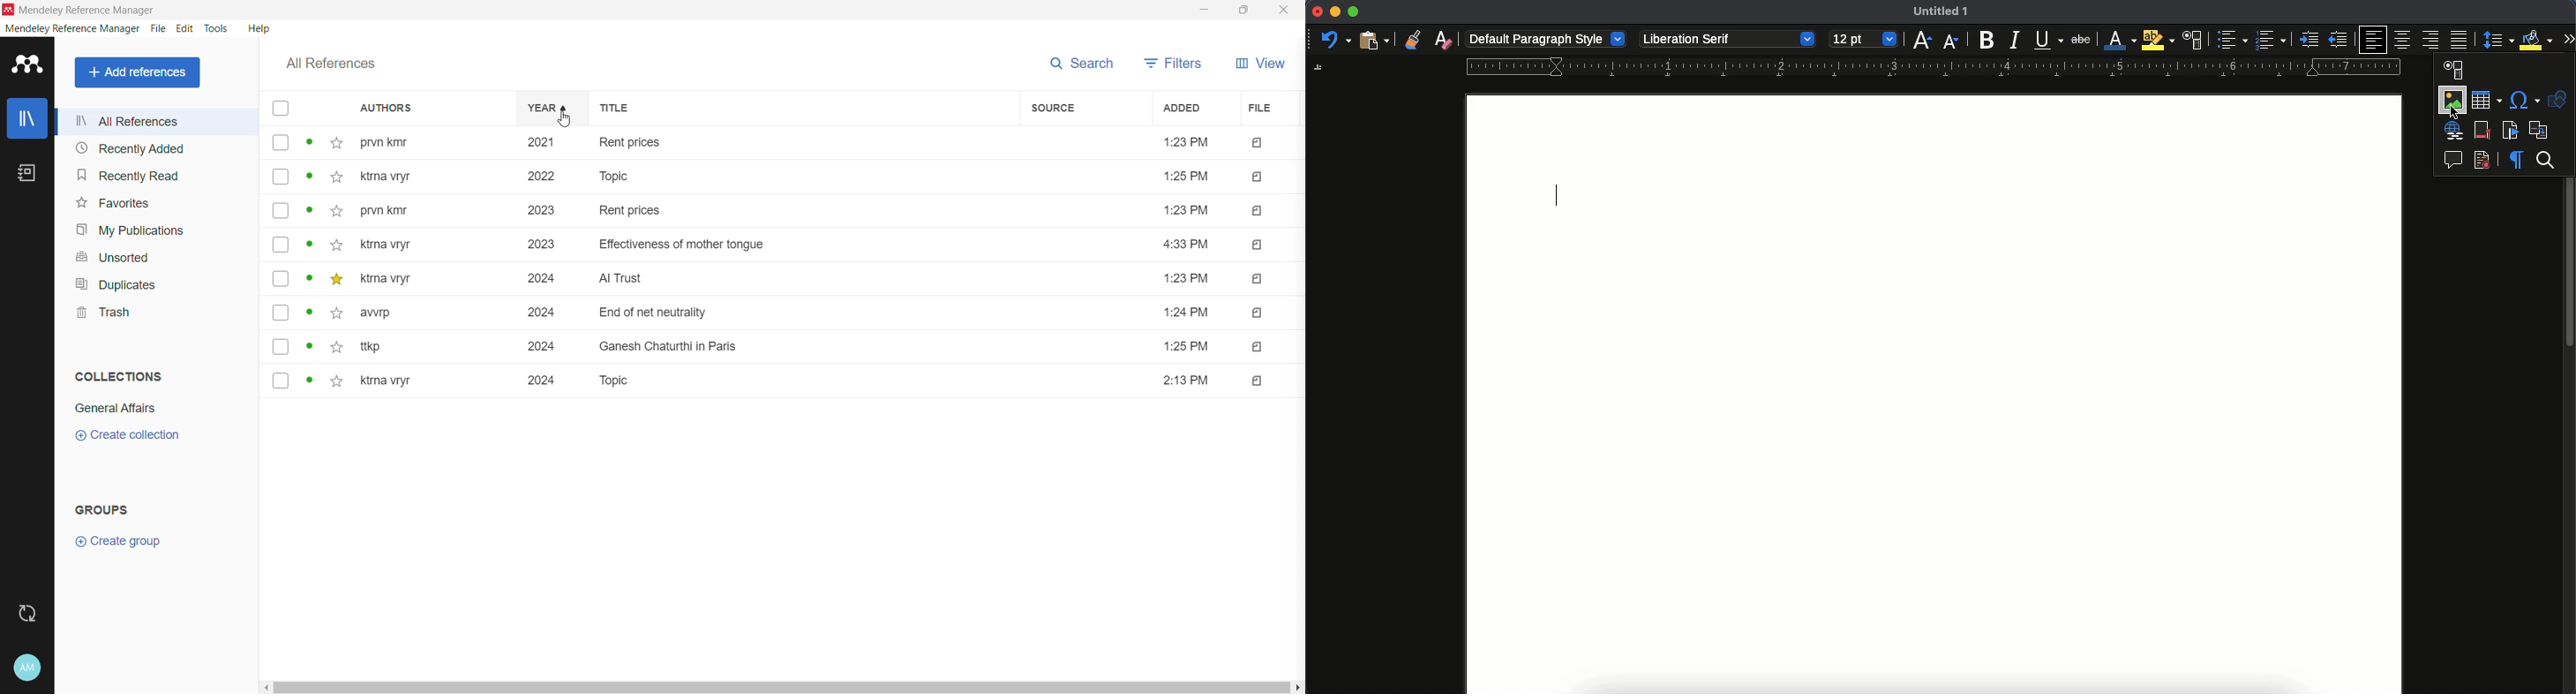 The image size is (2576, 700). Describe the element at coordinates (387, 280) in the screenshot. I see `ktrna vryr` at that location.